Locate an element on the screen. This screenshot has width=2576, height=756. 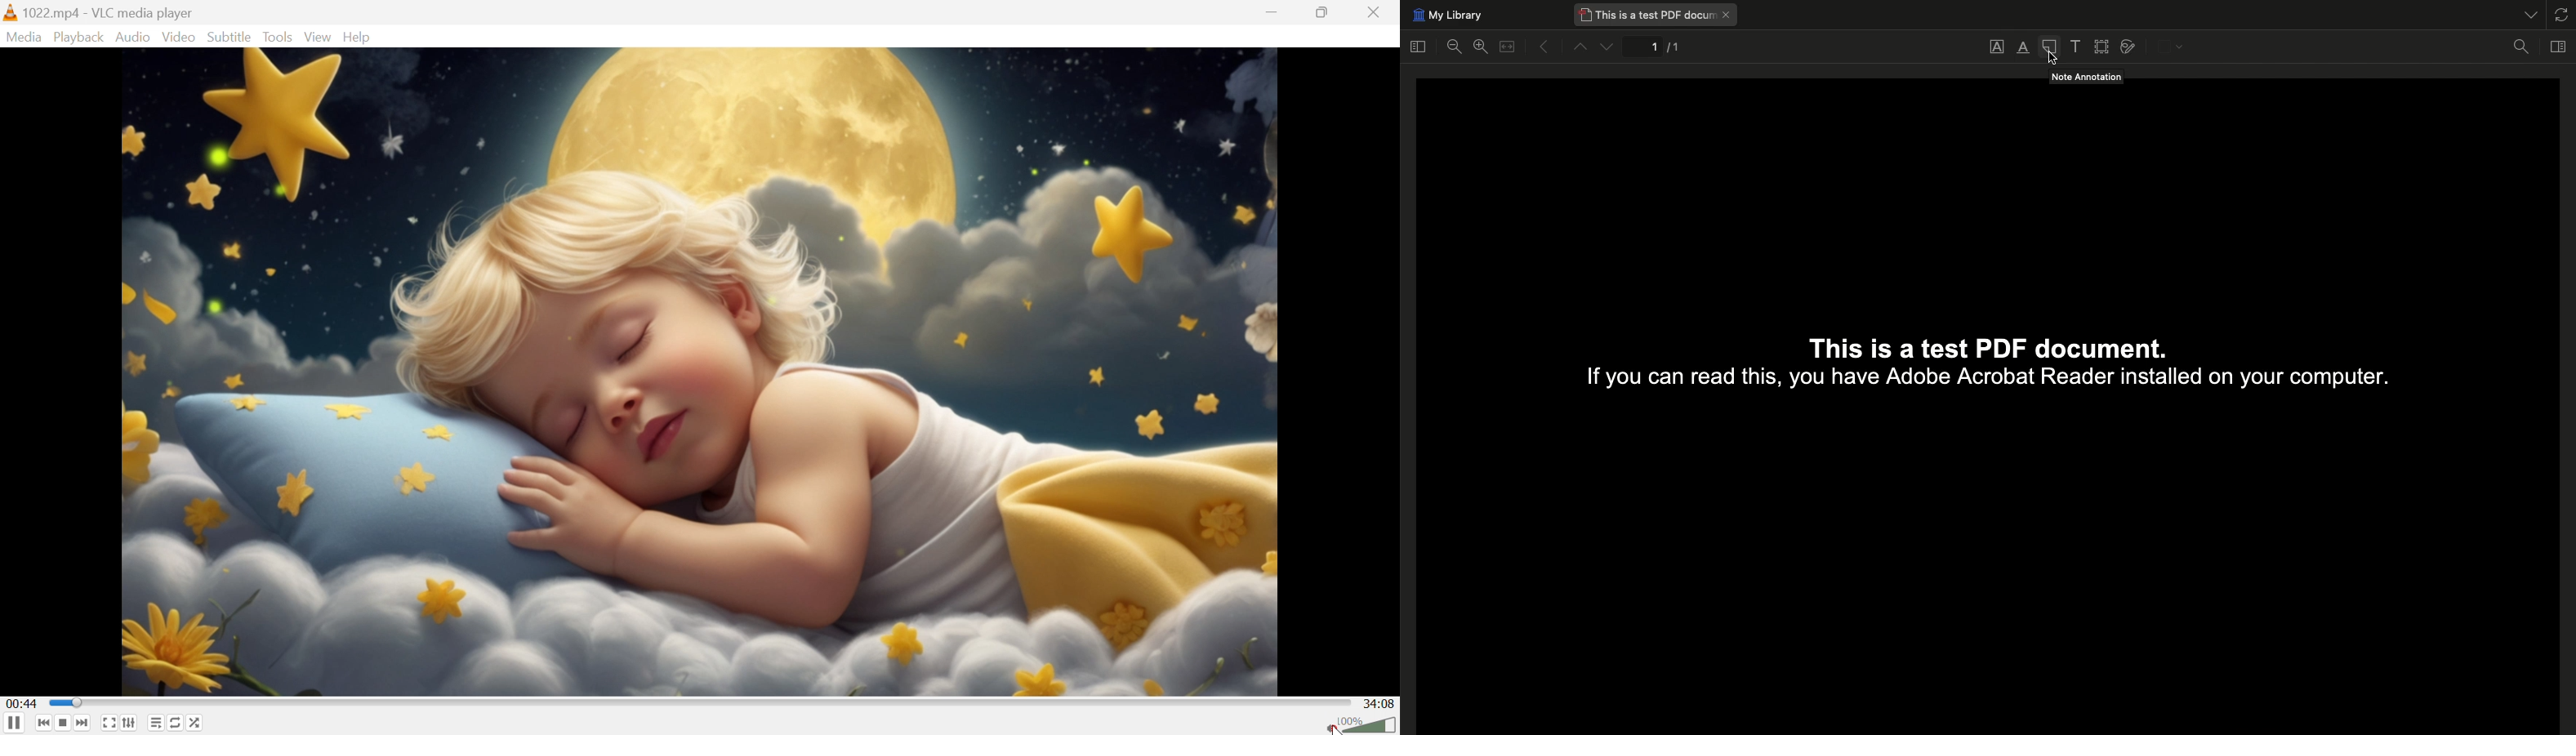
Down is located at coordinates (1608, 47).